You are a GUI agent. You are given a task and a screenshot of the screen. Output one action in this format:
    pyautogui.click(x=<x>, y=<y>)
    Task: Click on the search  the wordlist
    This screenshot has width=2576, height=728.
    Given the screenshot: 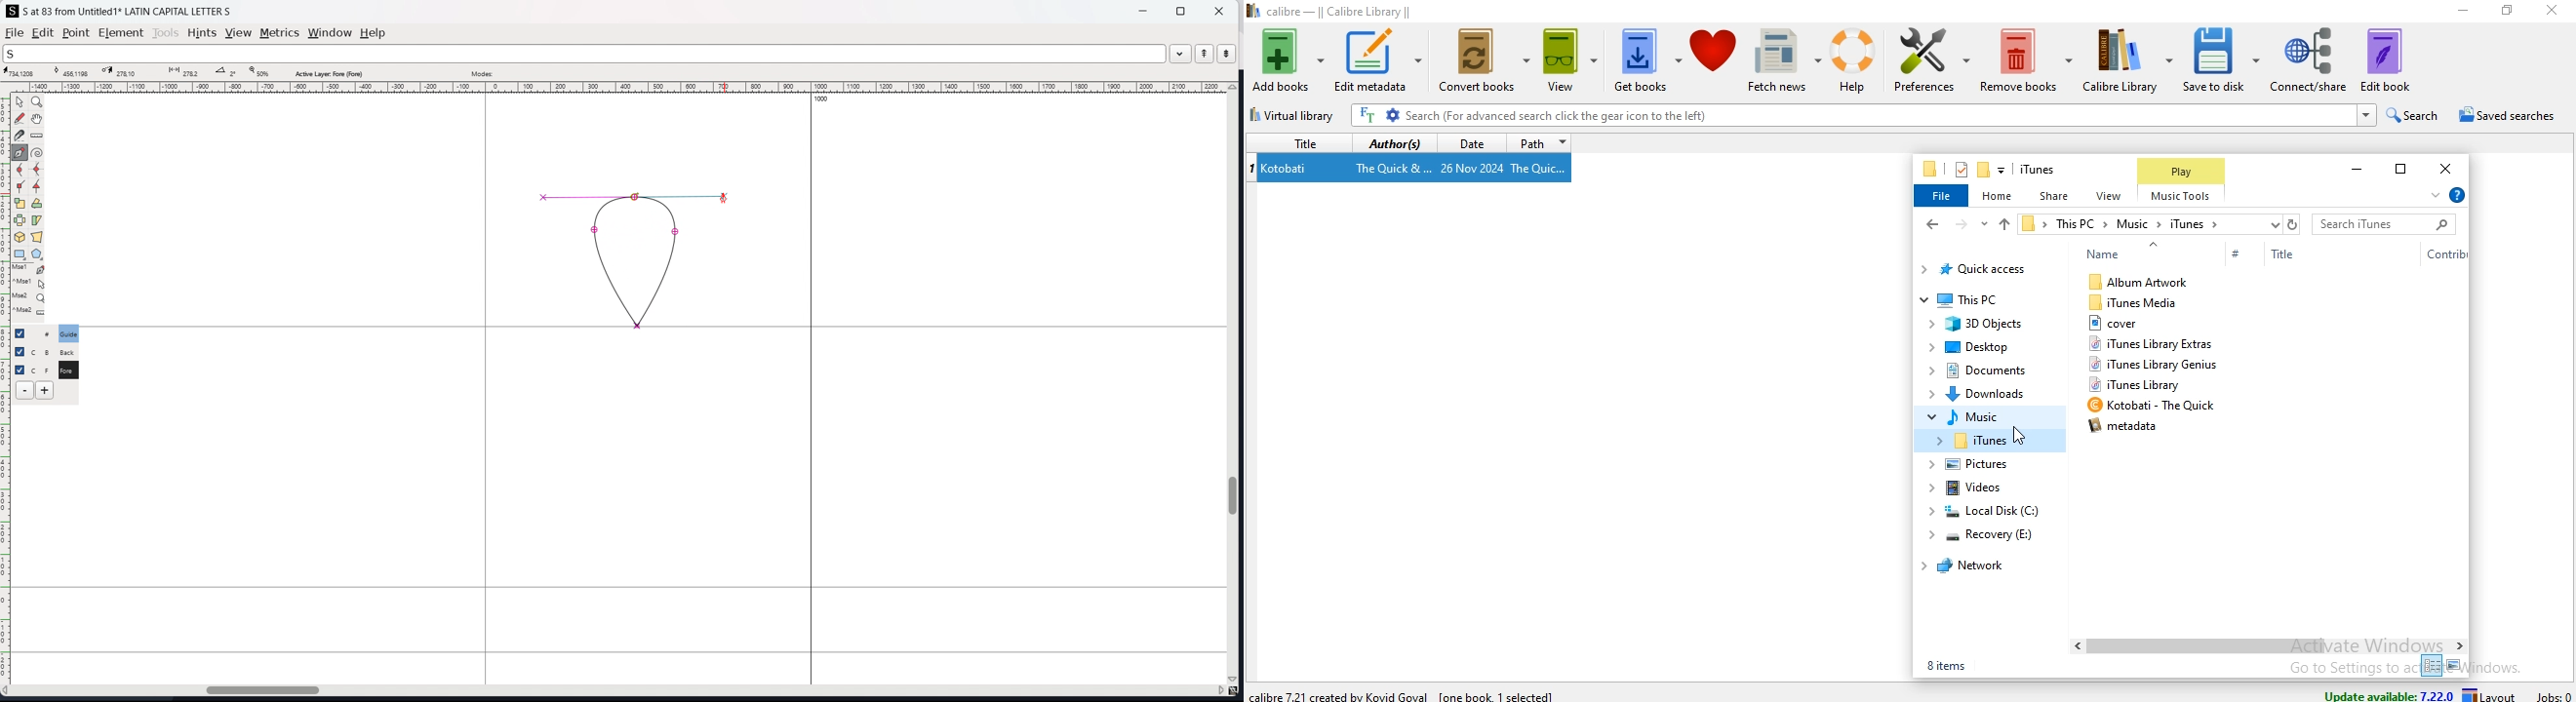 What is the action you would take?
    pyautogui.click(x=584, y=53)
    